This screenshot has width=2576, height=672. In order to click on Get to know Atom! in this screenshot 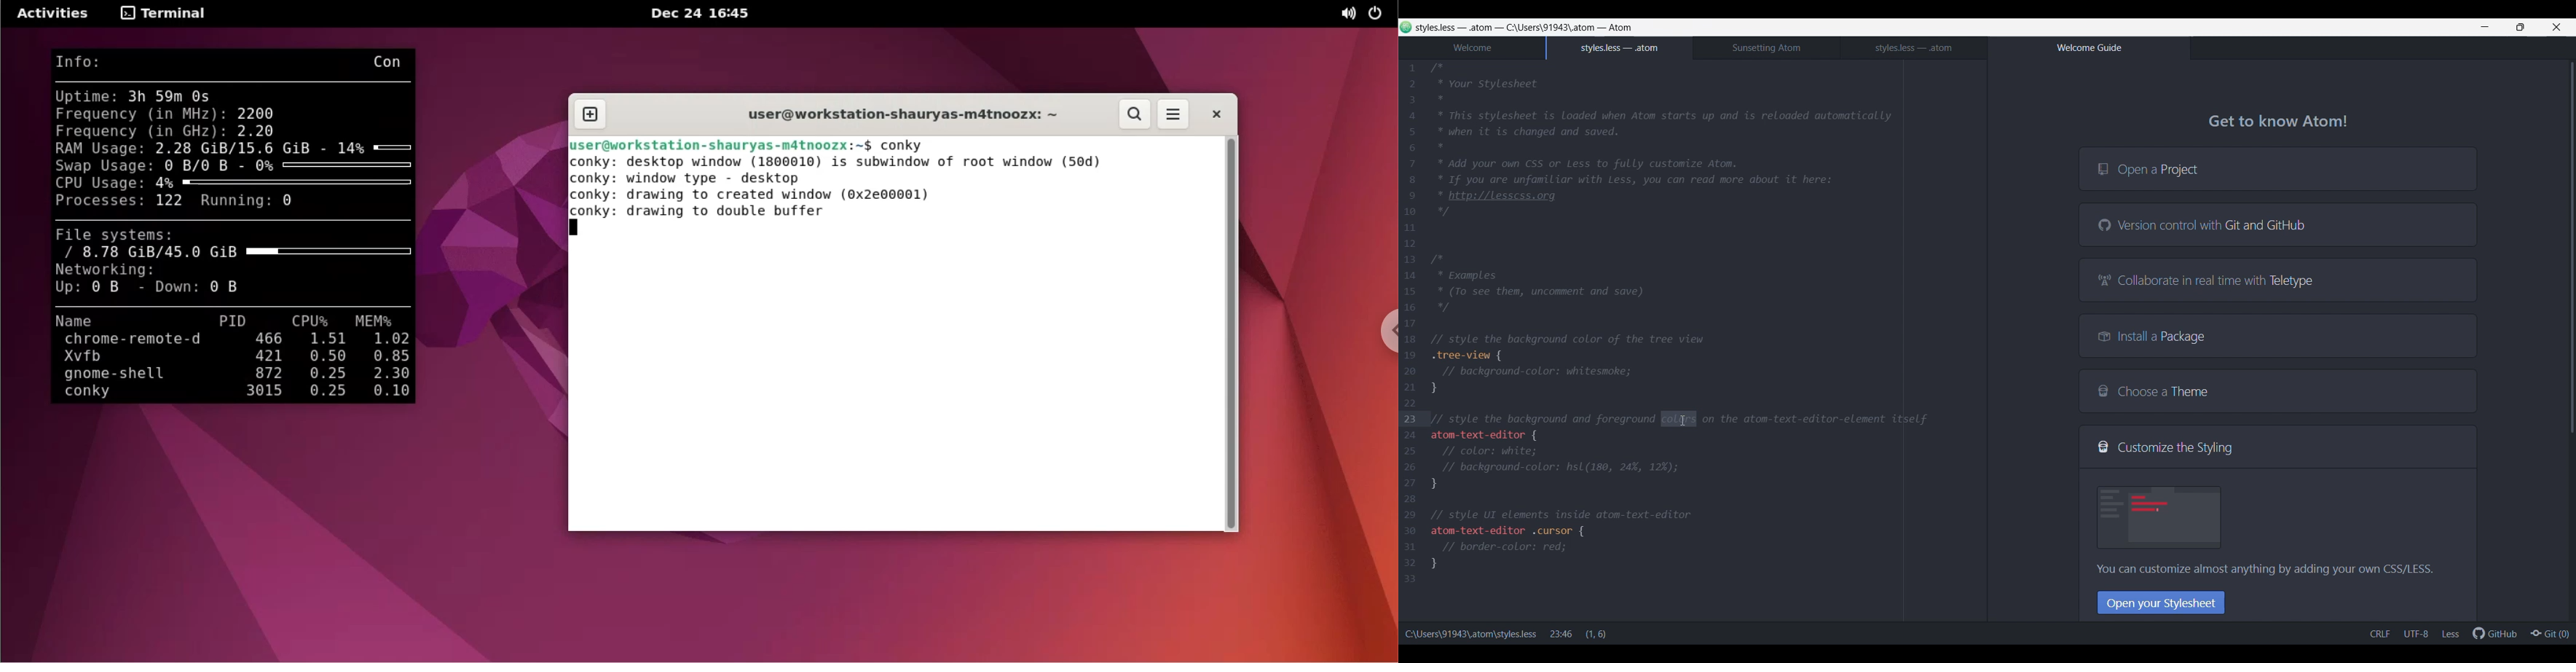, I will do `click(2279, 123)`.